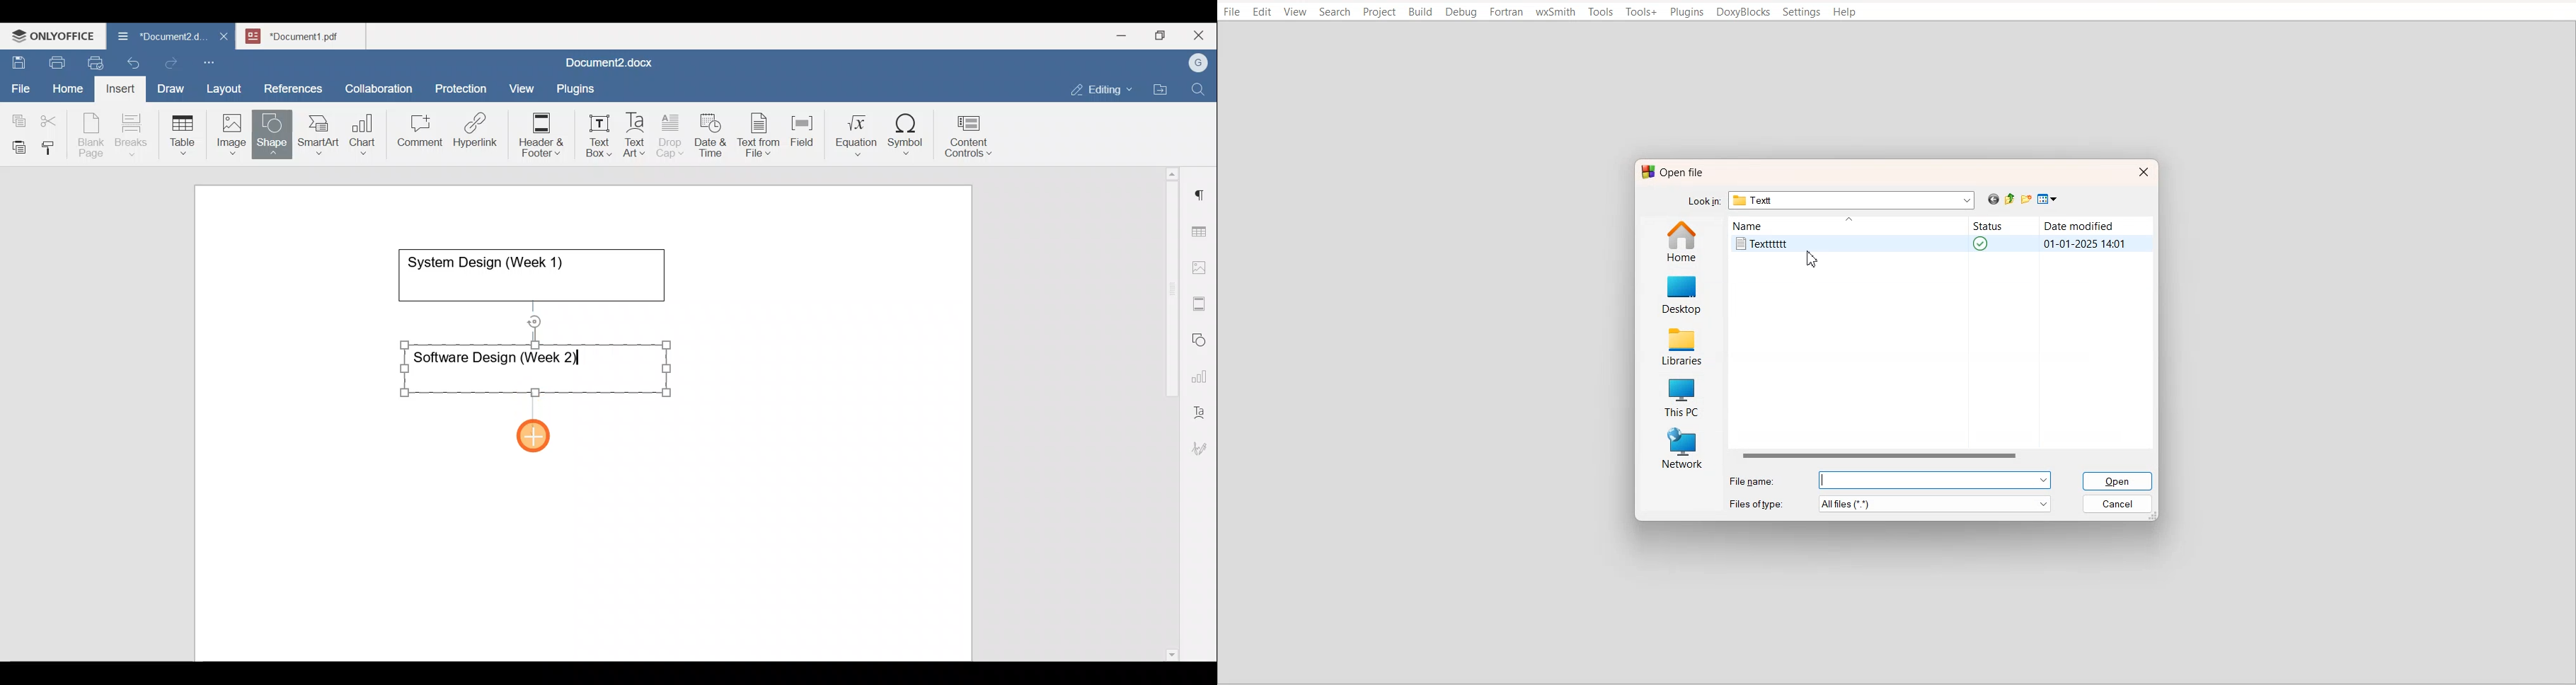 This screenshot has height=700, width=2576. What do you see at coordinates (906, 138) in the screenshot?
I see `Symbol` at bounding box center [906, 138].